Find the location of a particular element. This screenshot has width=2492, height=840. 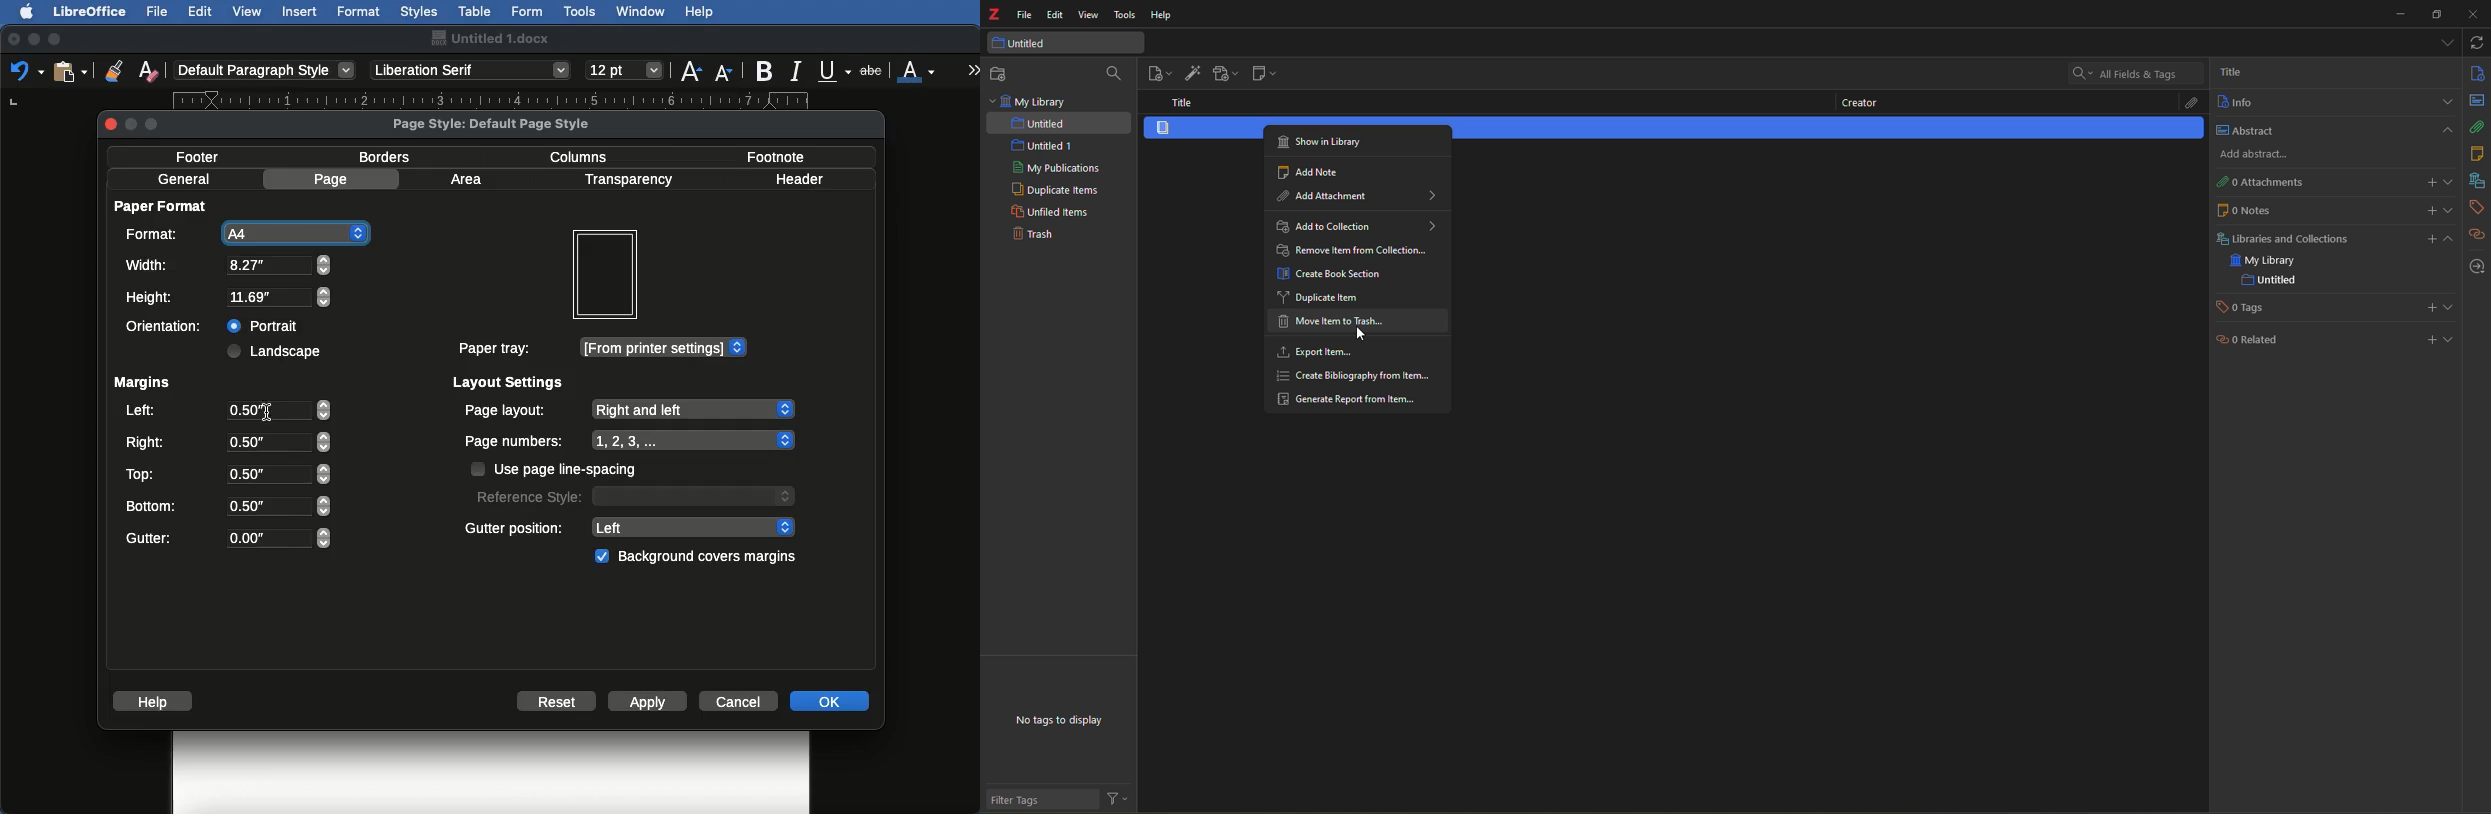

edit is located at coordinates (1056, 14).